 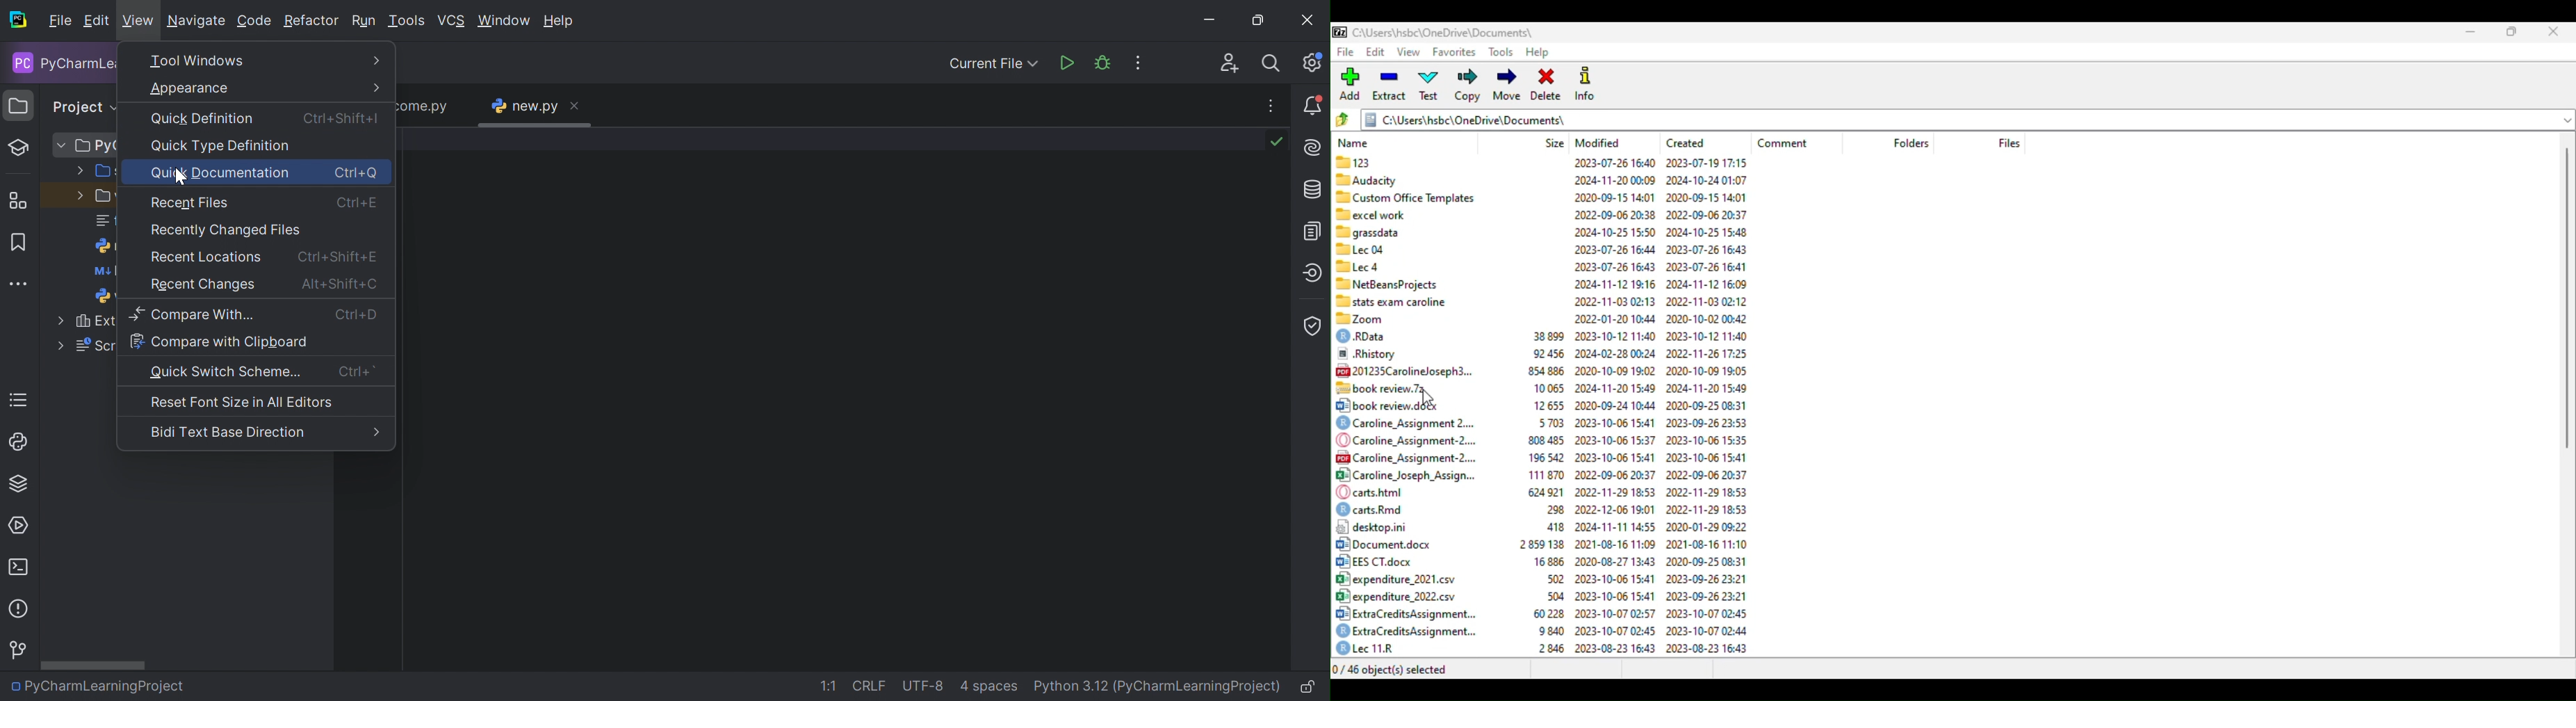 What do you see at coordinates (242, 401) in the screenshot?
I see `Reset Font Size in All Editors` at bounding box center [242, 401].